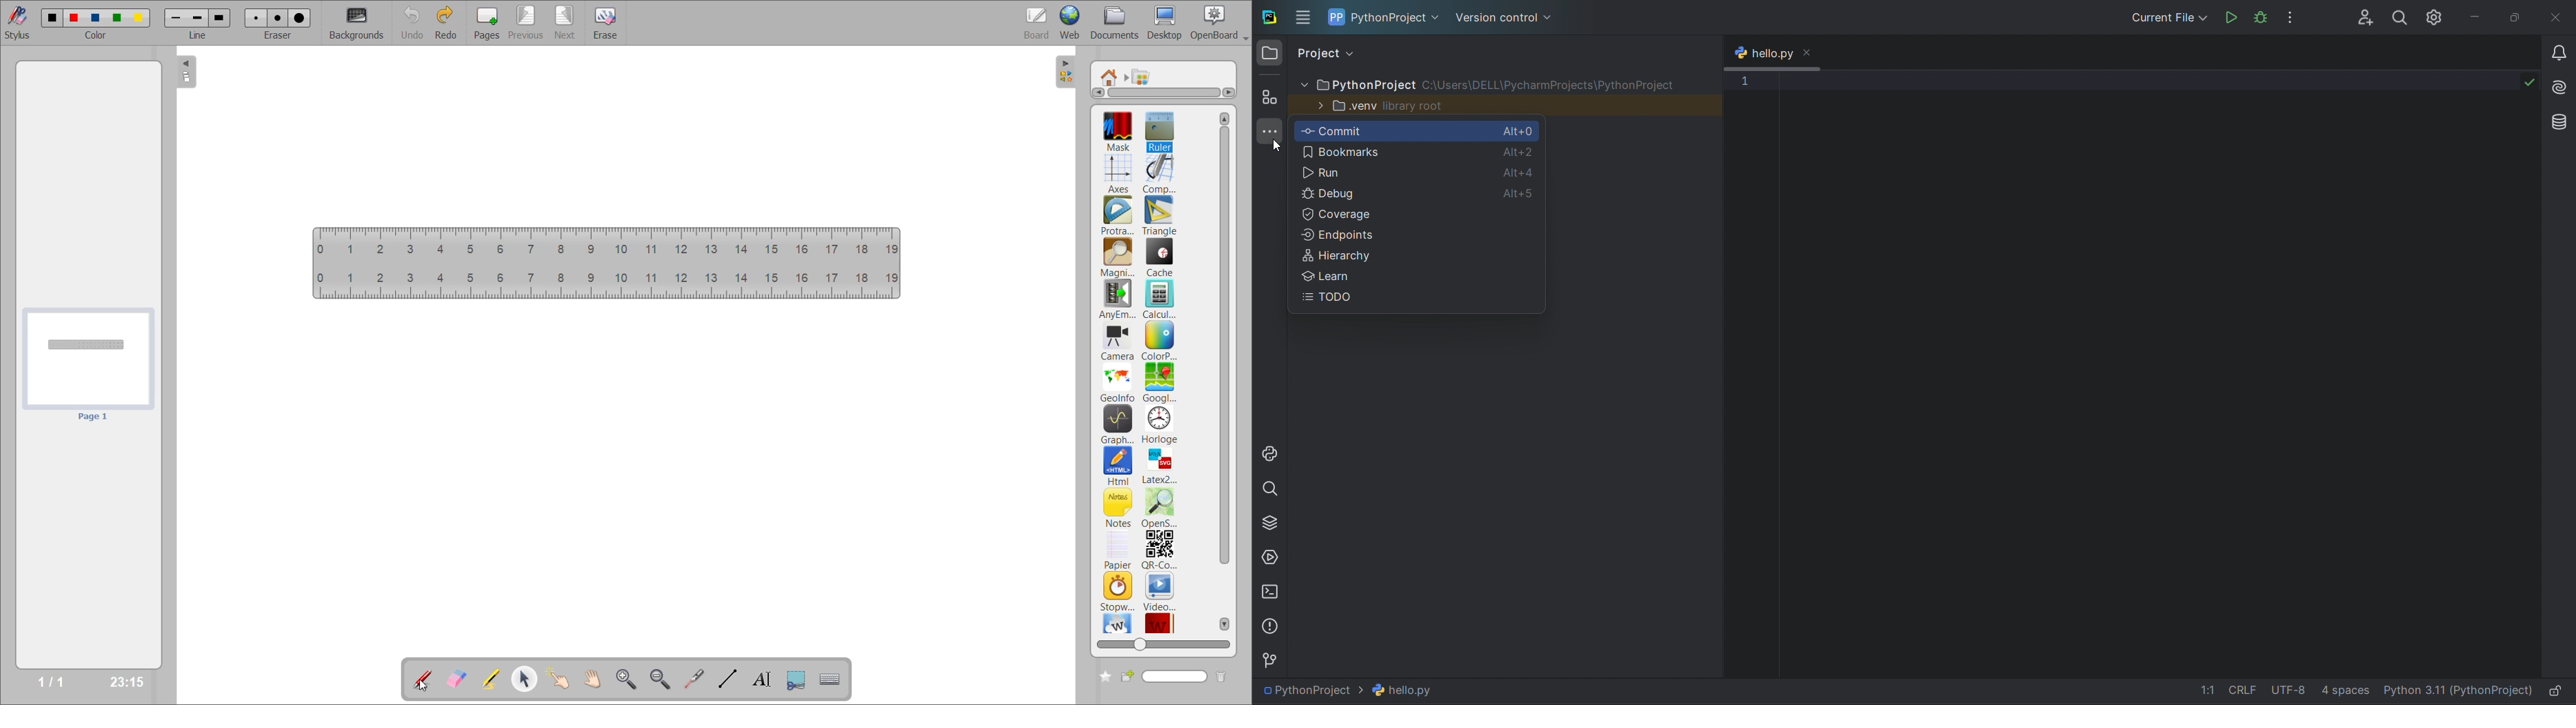  I want to click on board, so click(1039, 22).